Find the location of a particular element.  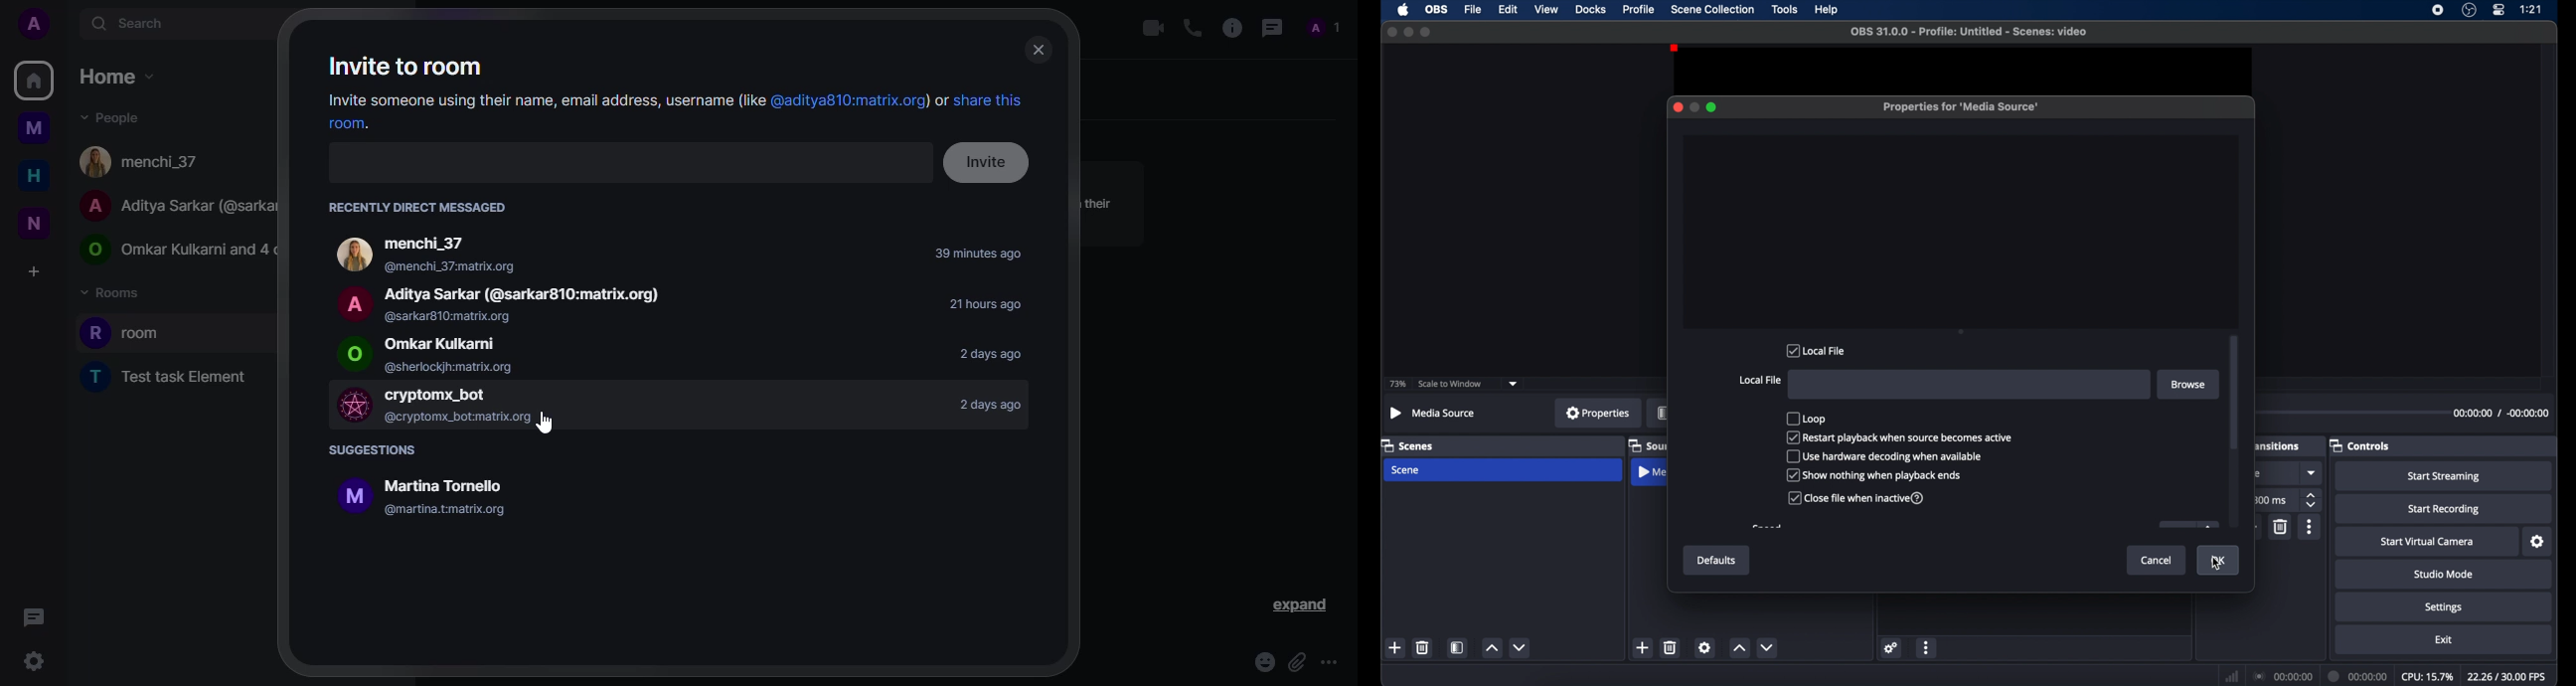

add is located at coordinates (1642, 647).